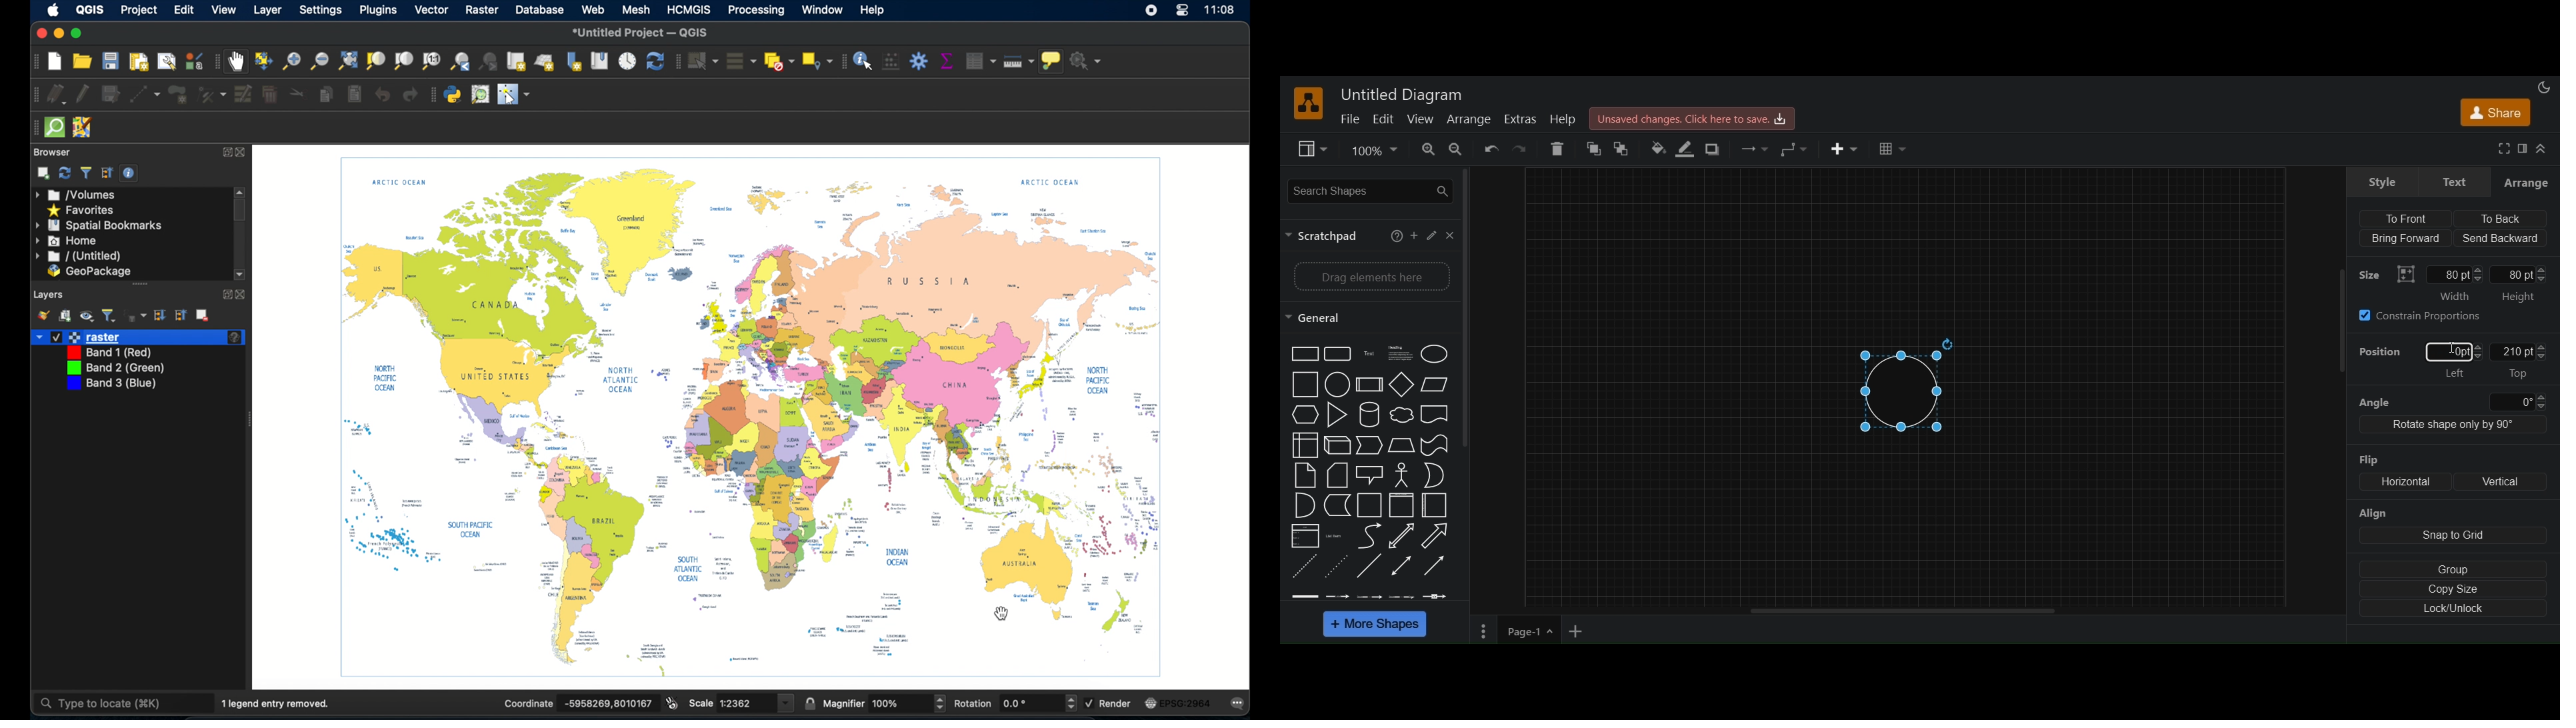  What do you see at coordinates (2375, 514) in the screenshot?
I see `align` at bounding box center [2375, 514].